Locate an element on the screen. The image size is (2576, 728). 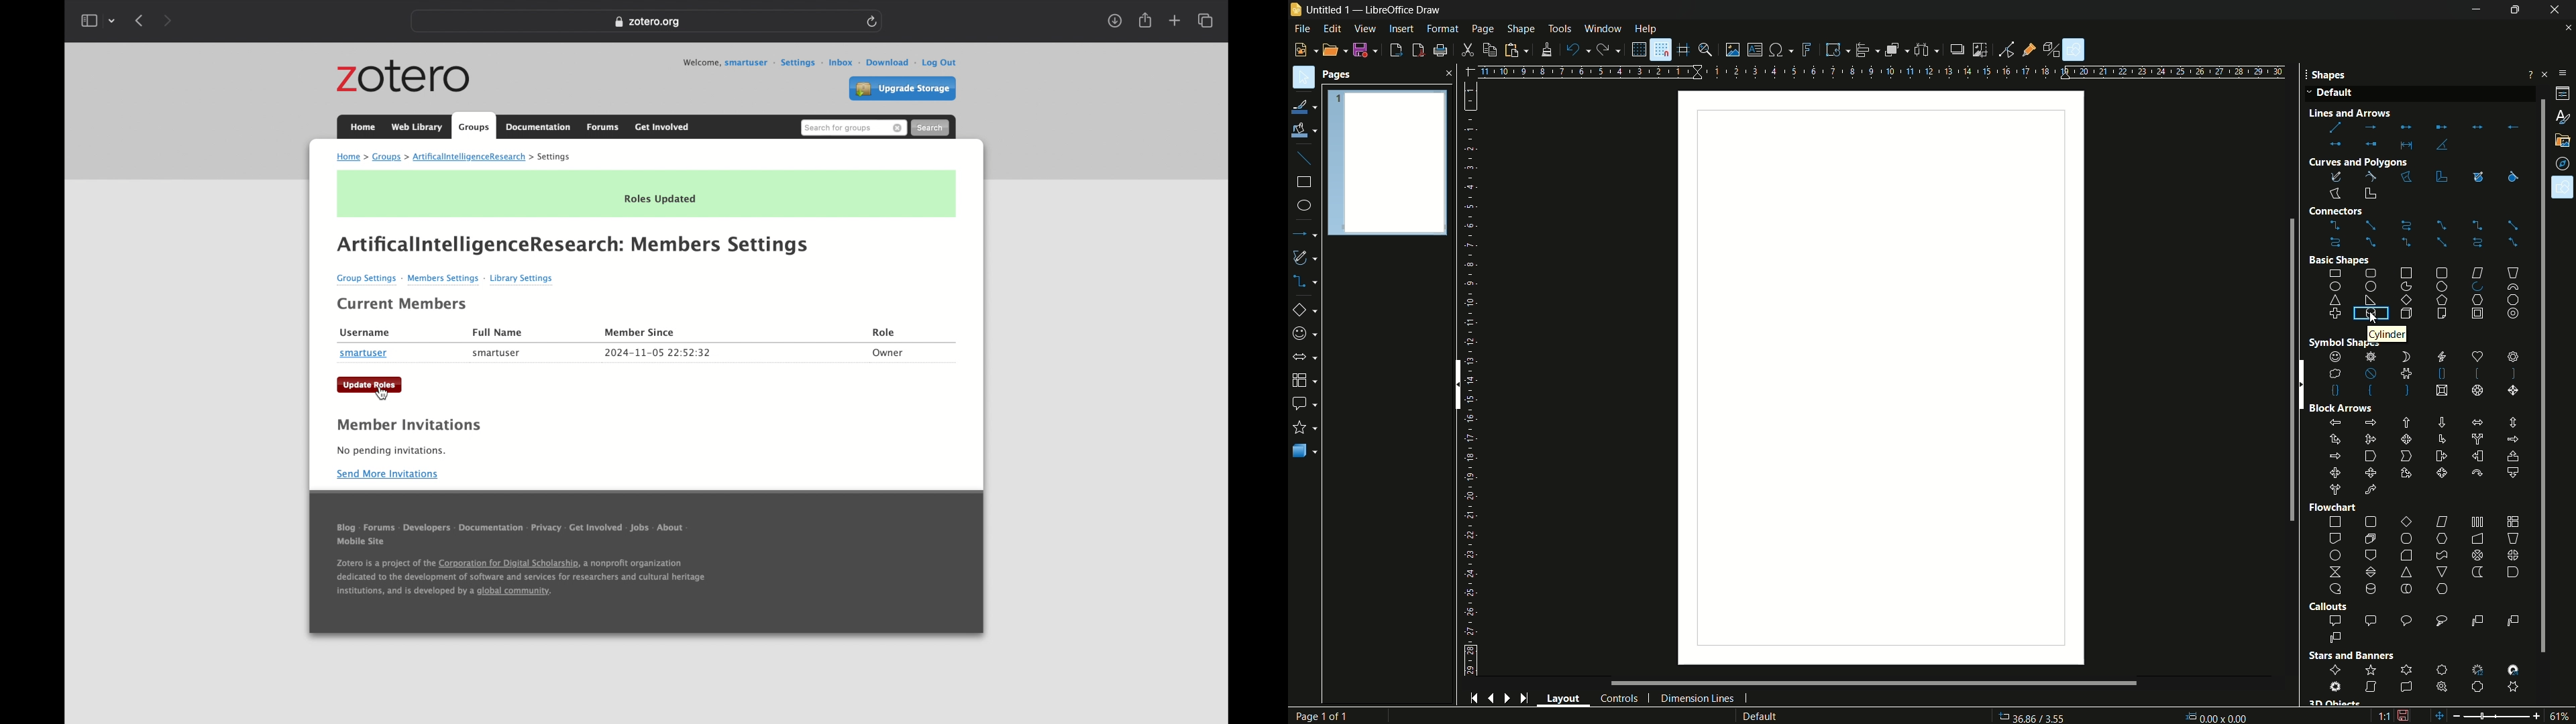
display grid is located at coordinates (1637, 50).